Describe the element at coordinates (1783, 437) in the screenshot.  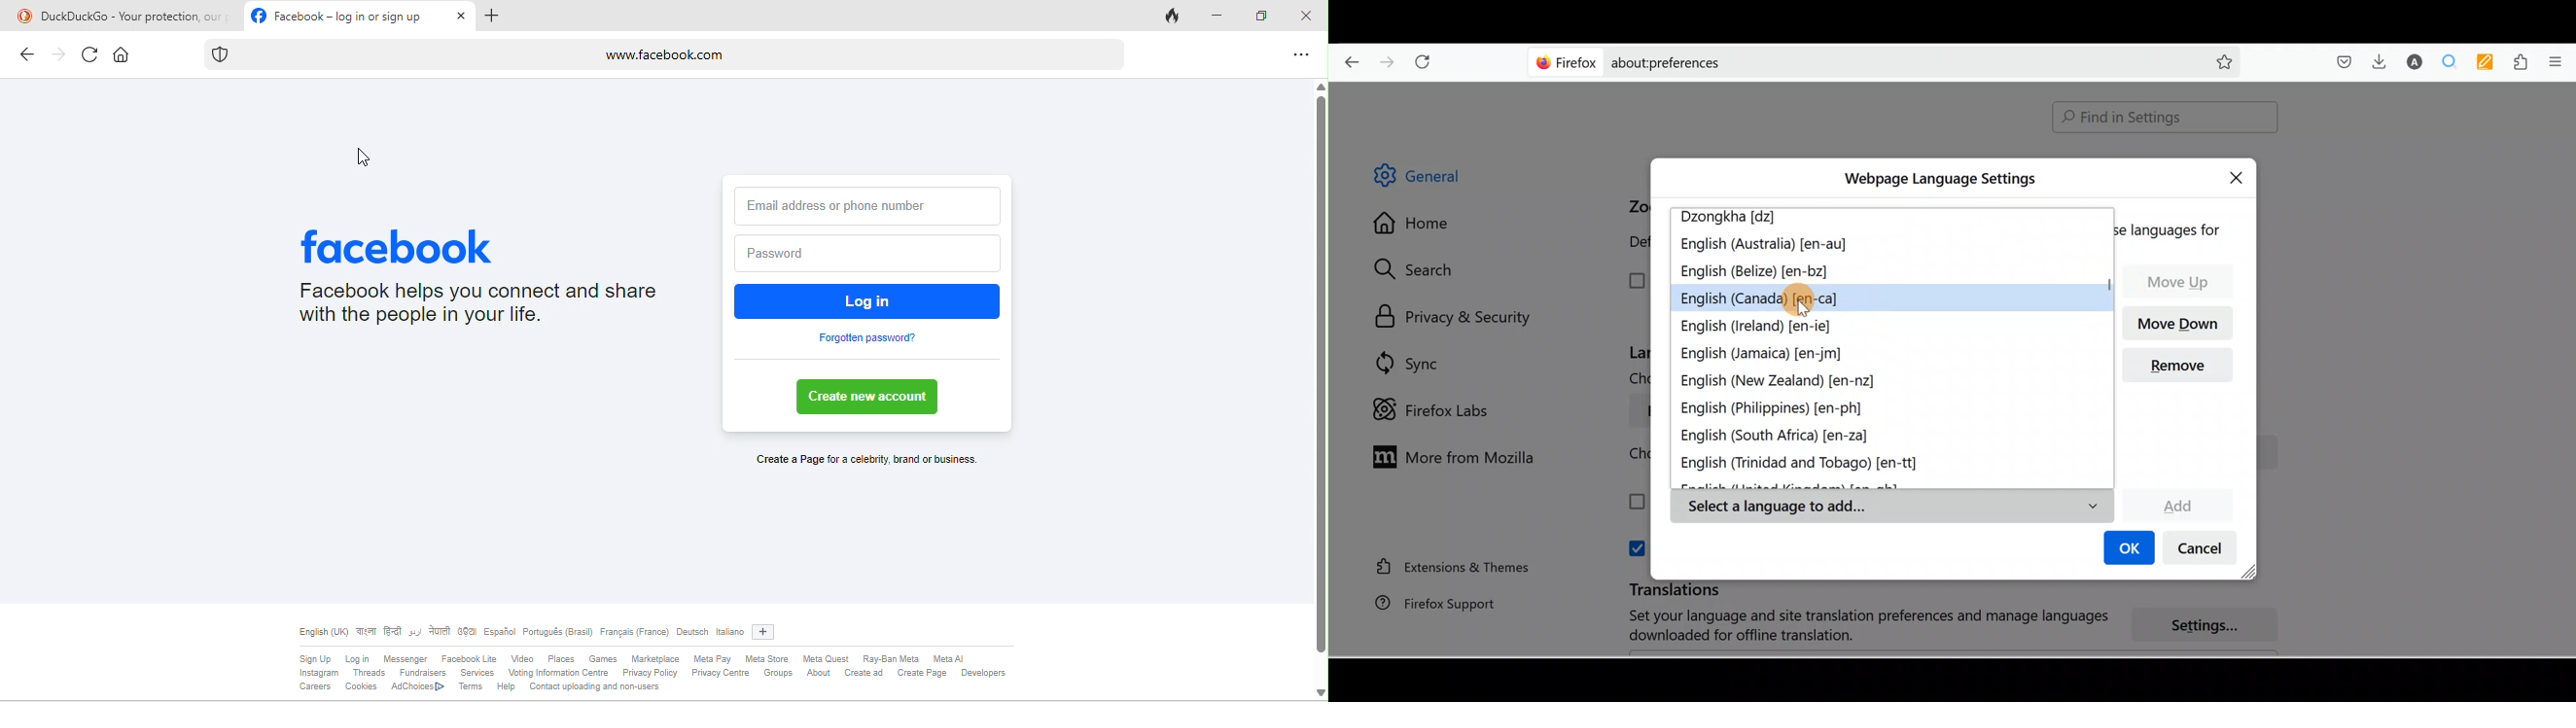
I see `English (South Africa) [en-za]` at that location.